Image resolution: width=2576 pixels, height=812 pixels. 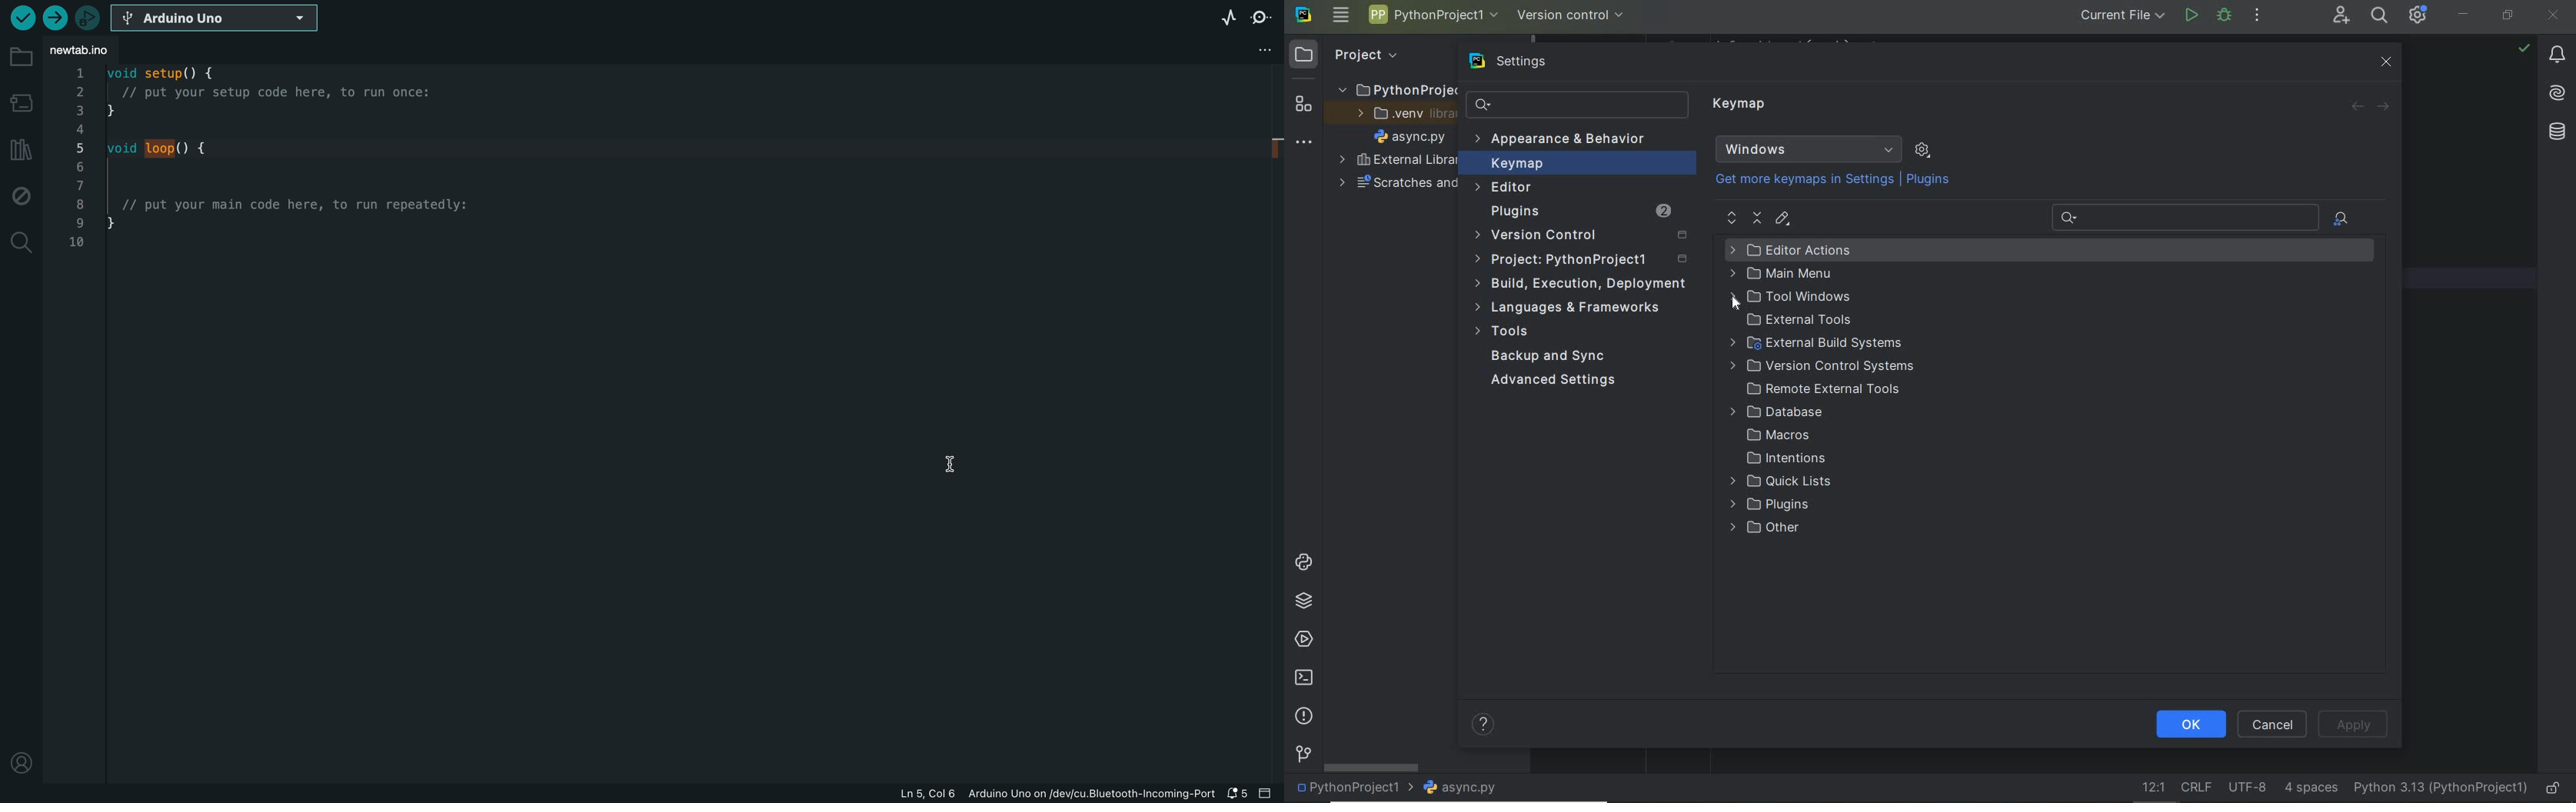 I want to click on Get more keymaps in Settings, so click(x=1798, y=180).